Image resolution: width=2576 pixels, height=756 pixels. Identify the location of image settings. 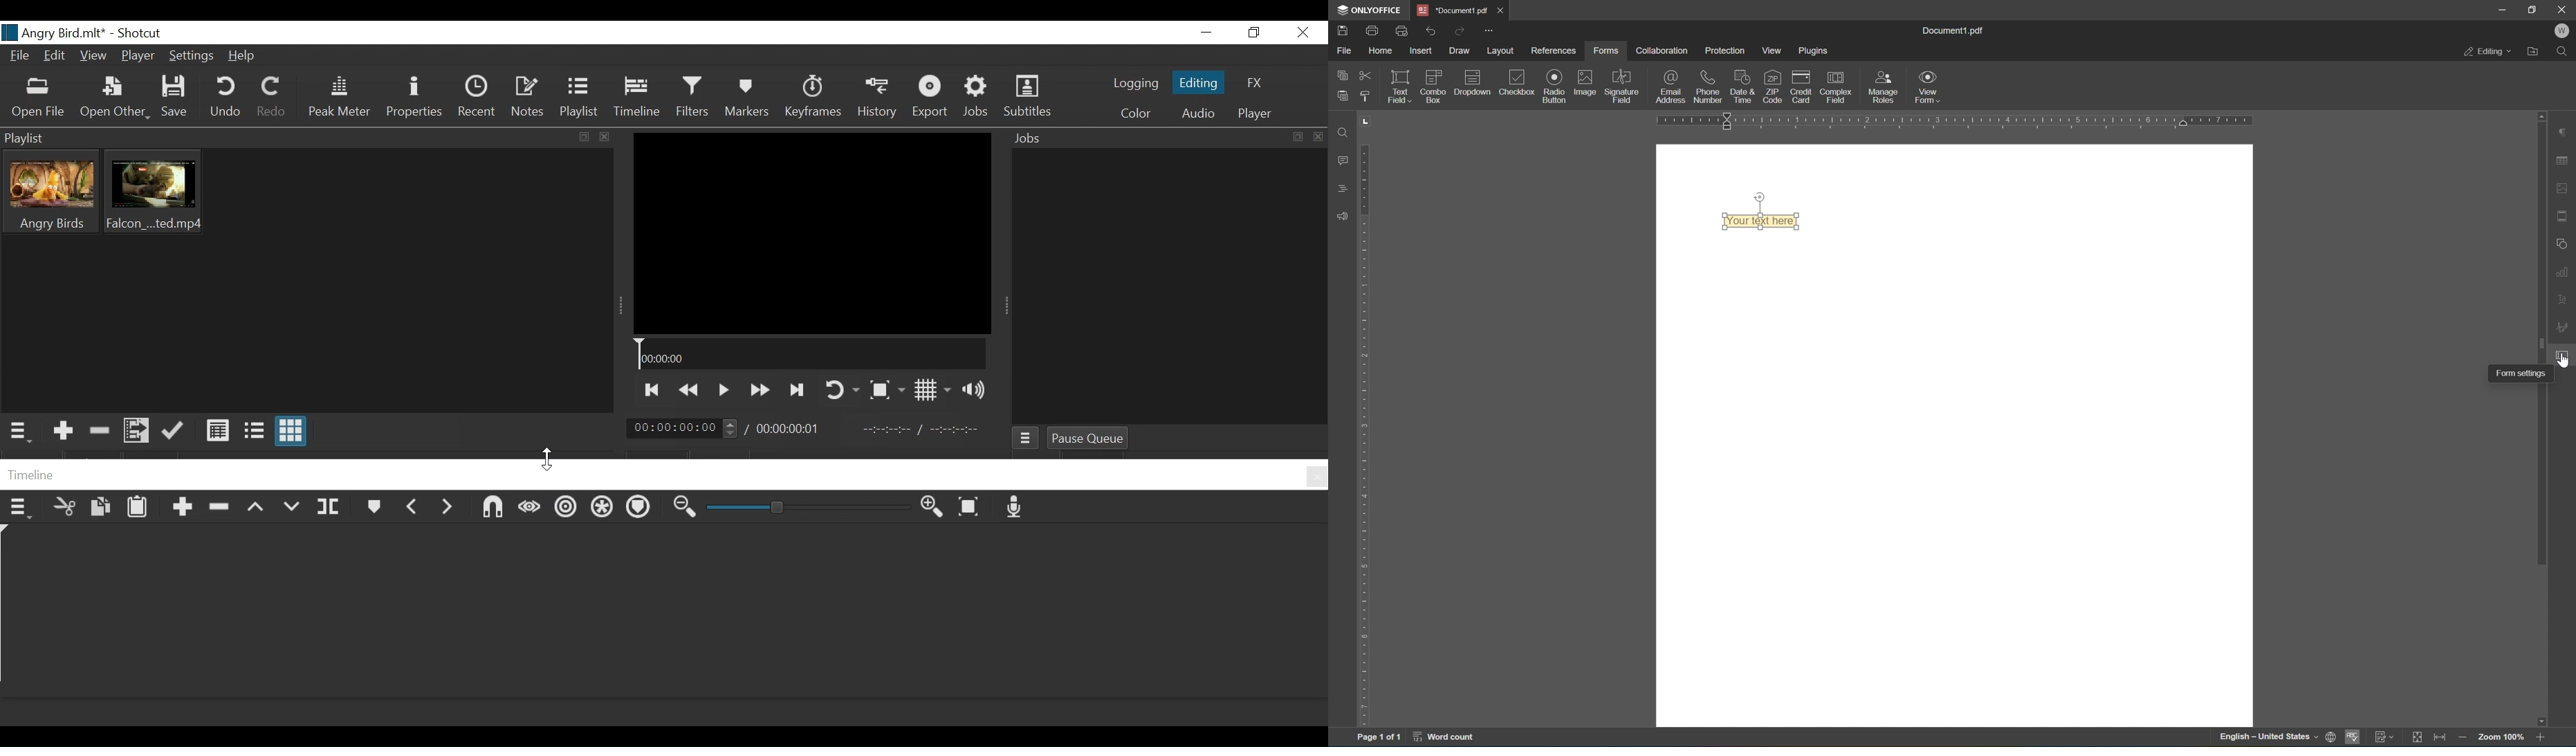
(2567, 191).